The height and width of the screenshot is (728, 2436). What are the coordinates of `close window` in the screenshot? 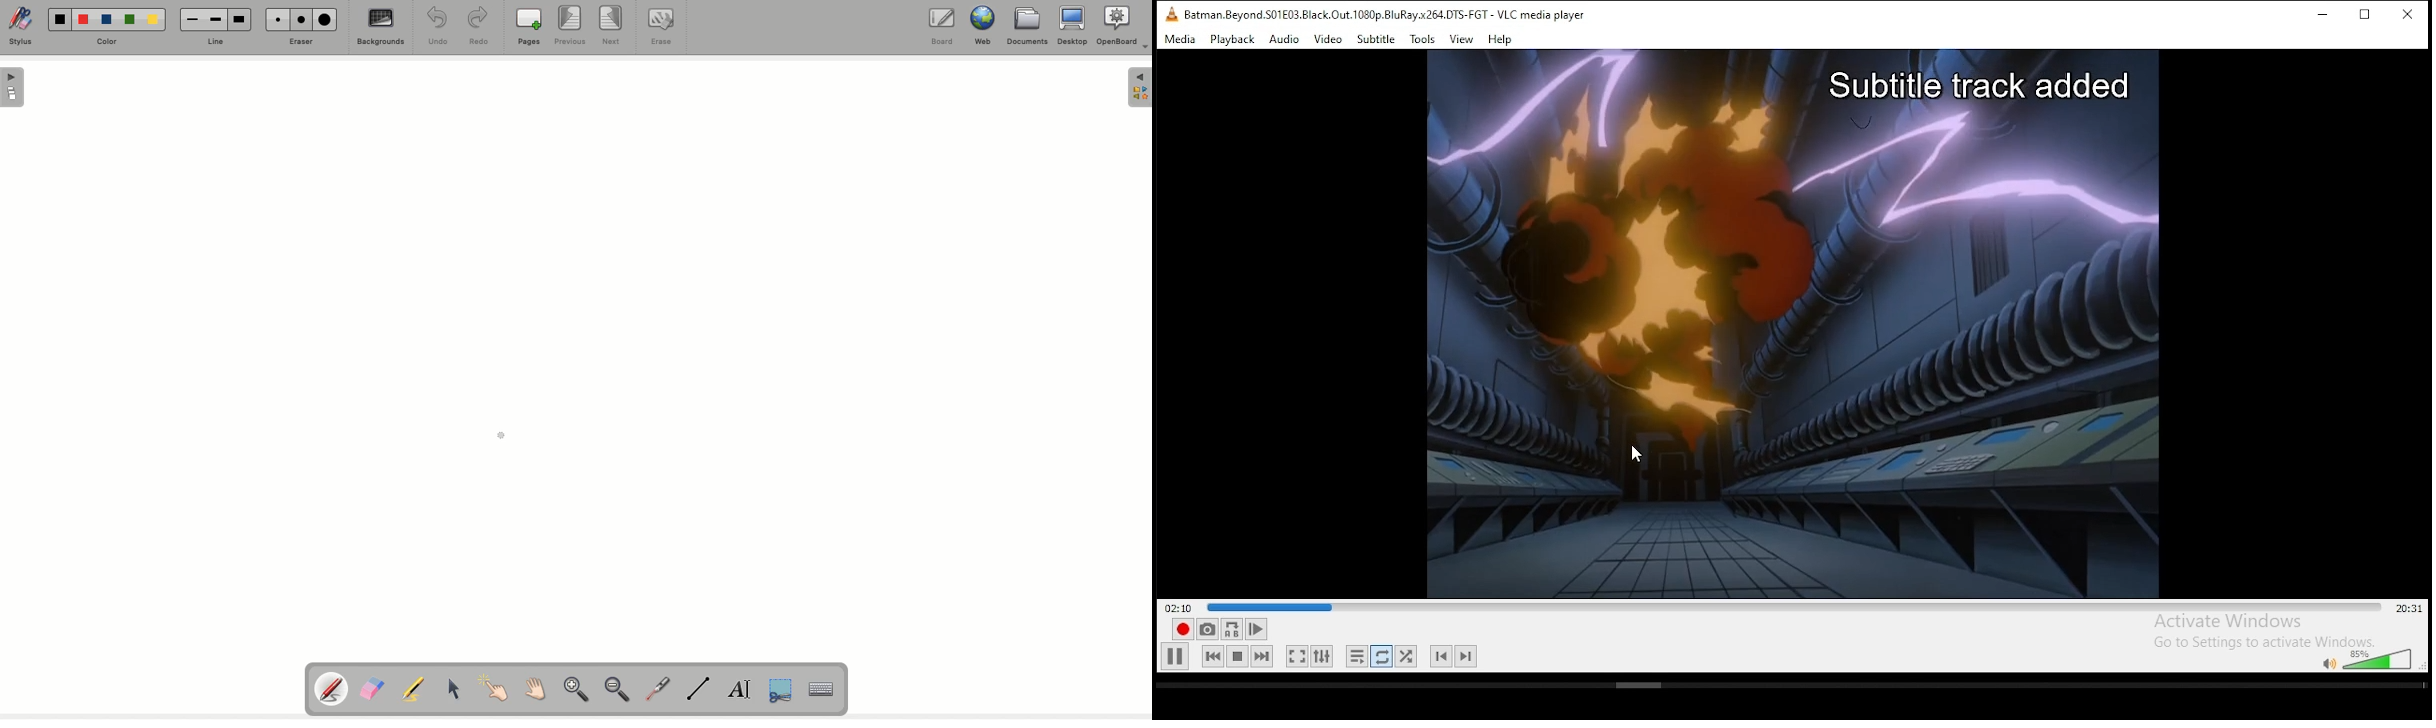 It's located at (2408, 13).